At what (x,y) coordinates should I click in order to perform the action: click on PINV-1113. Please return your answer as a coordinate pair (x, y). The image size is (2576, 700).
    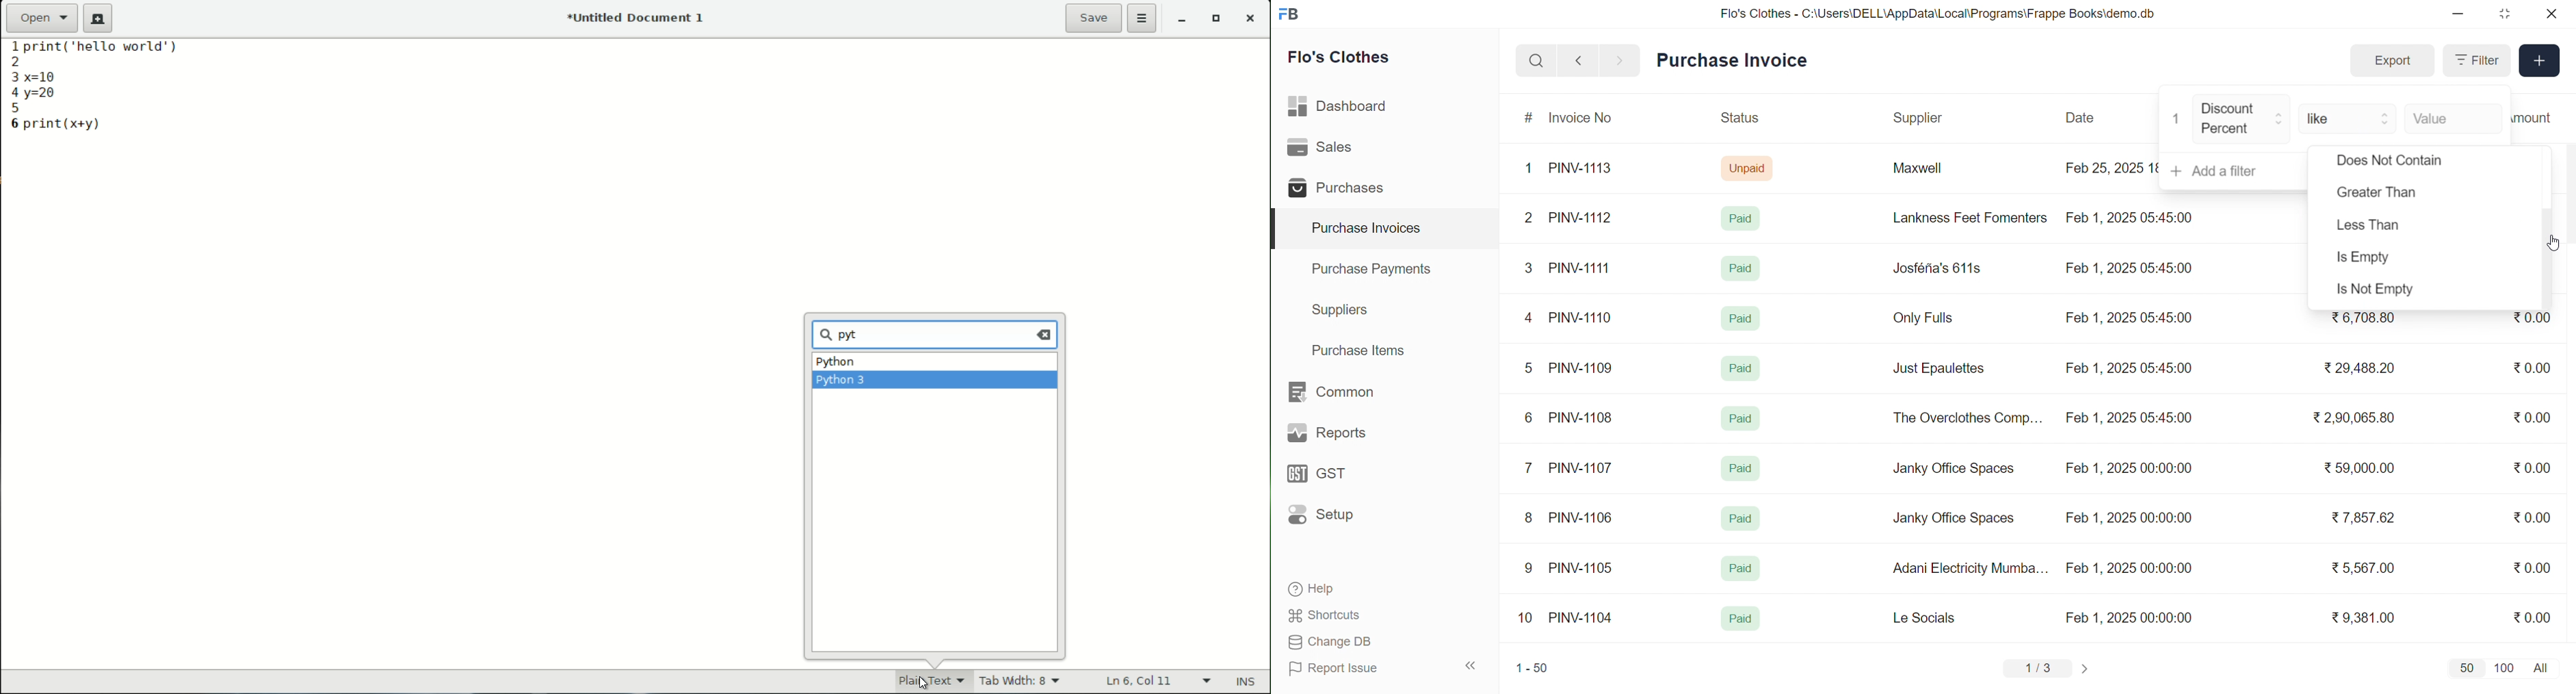
    Looking at the image, I should click on (1586, 169).